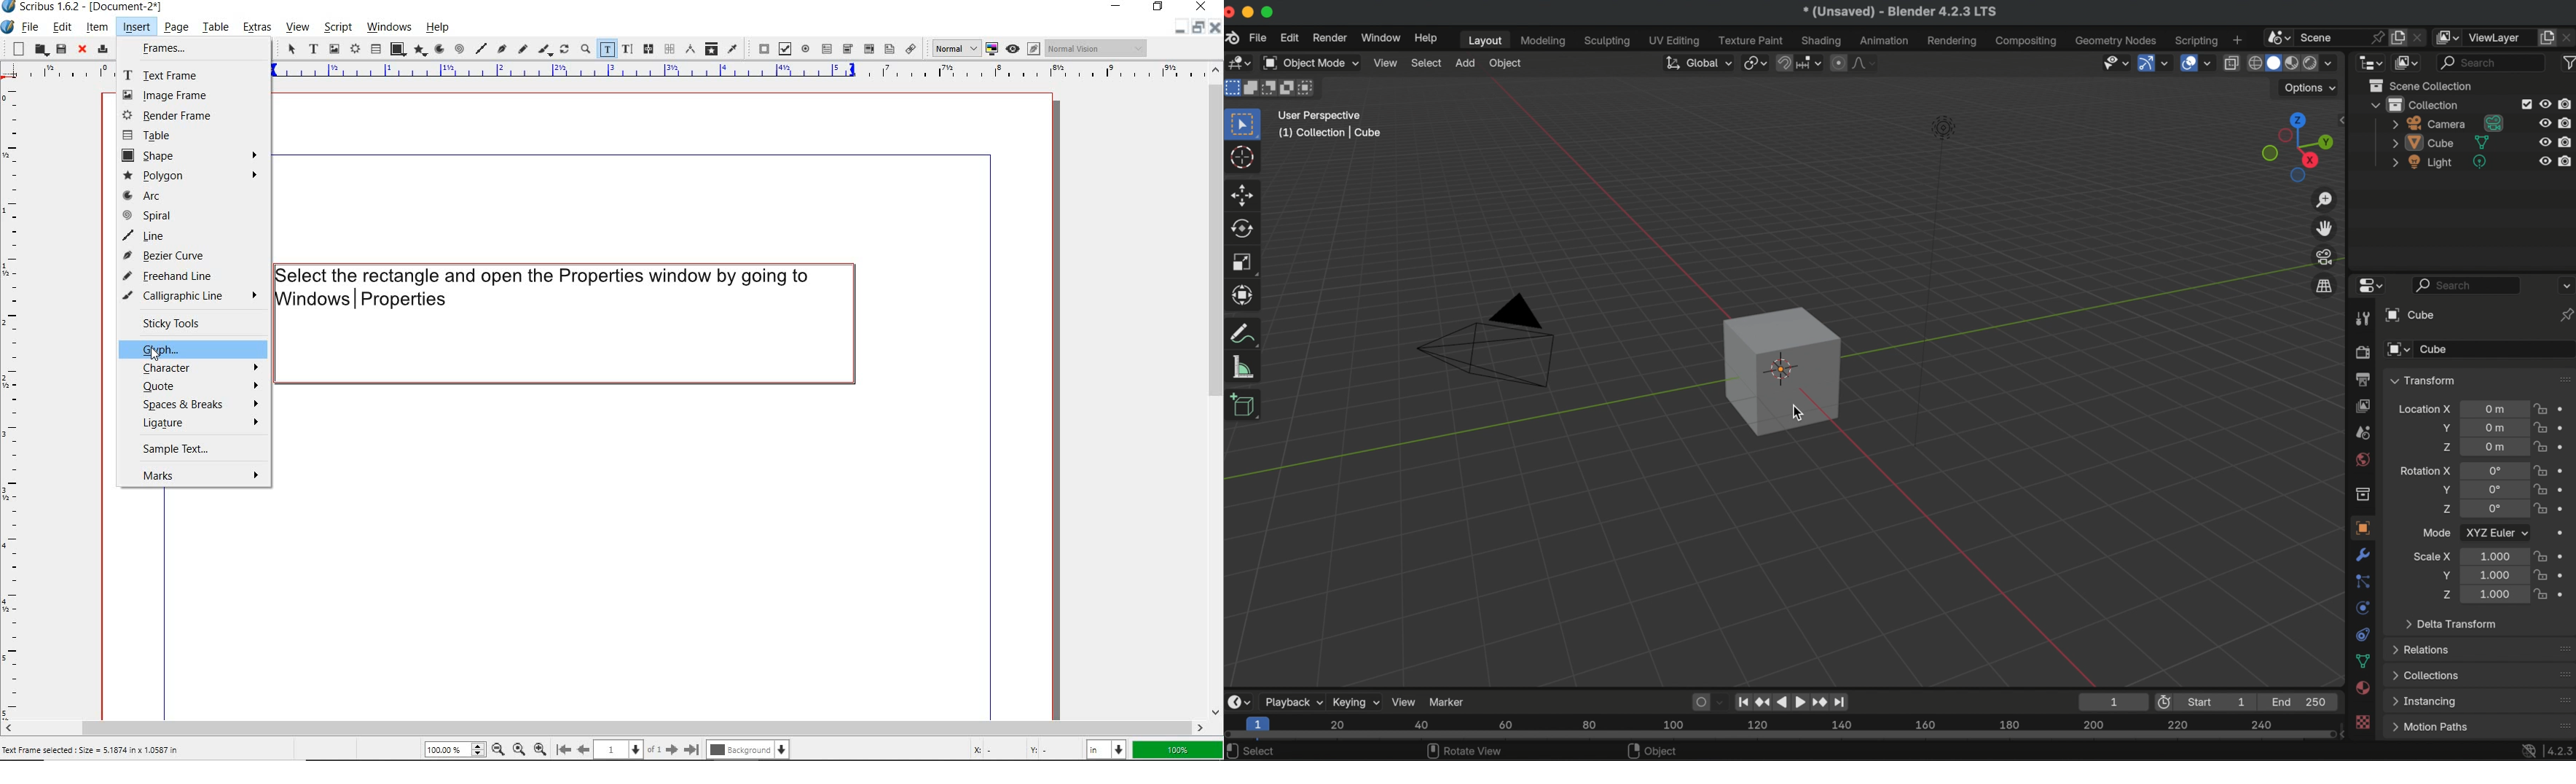 This screenshot has height=784, width=2576. Describe the element at coordinates (1245, 123) in the screenshot. I see `select box` at that location.